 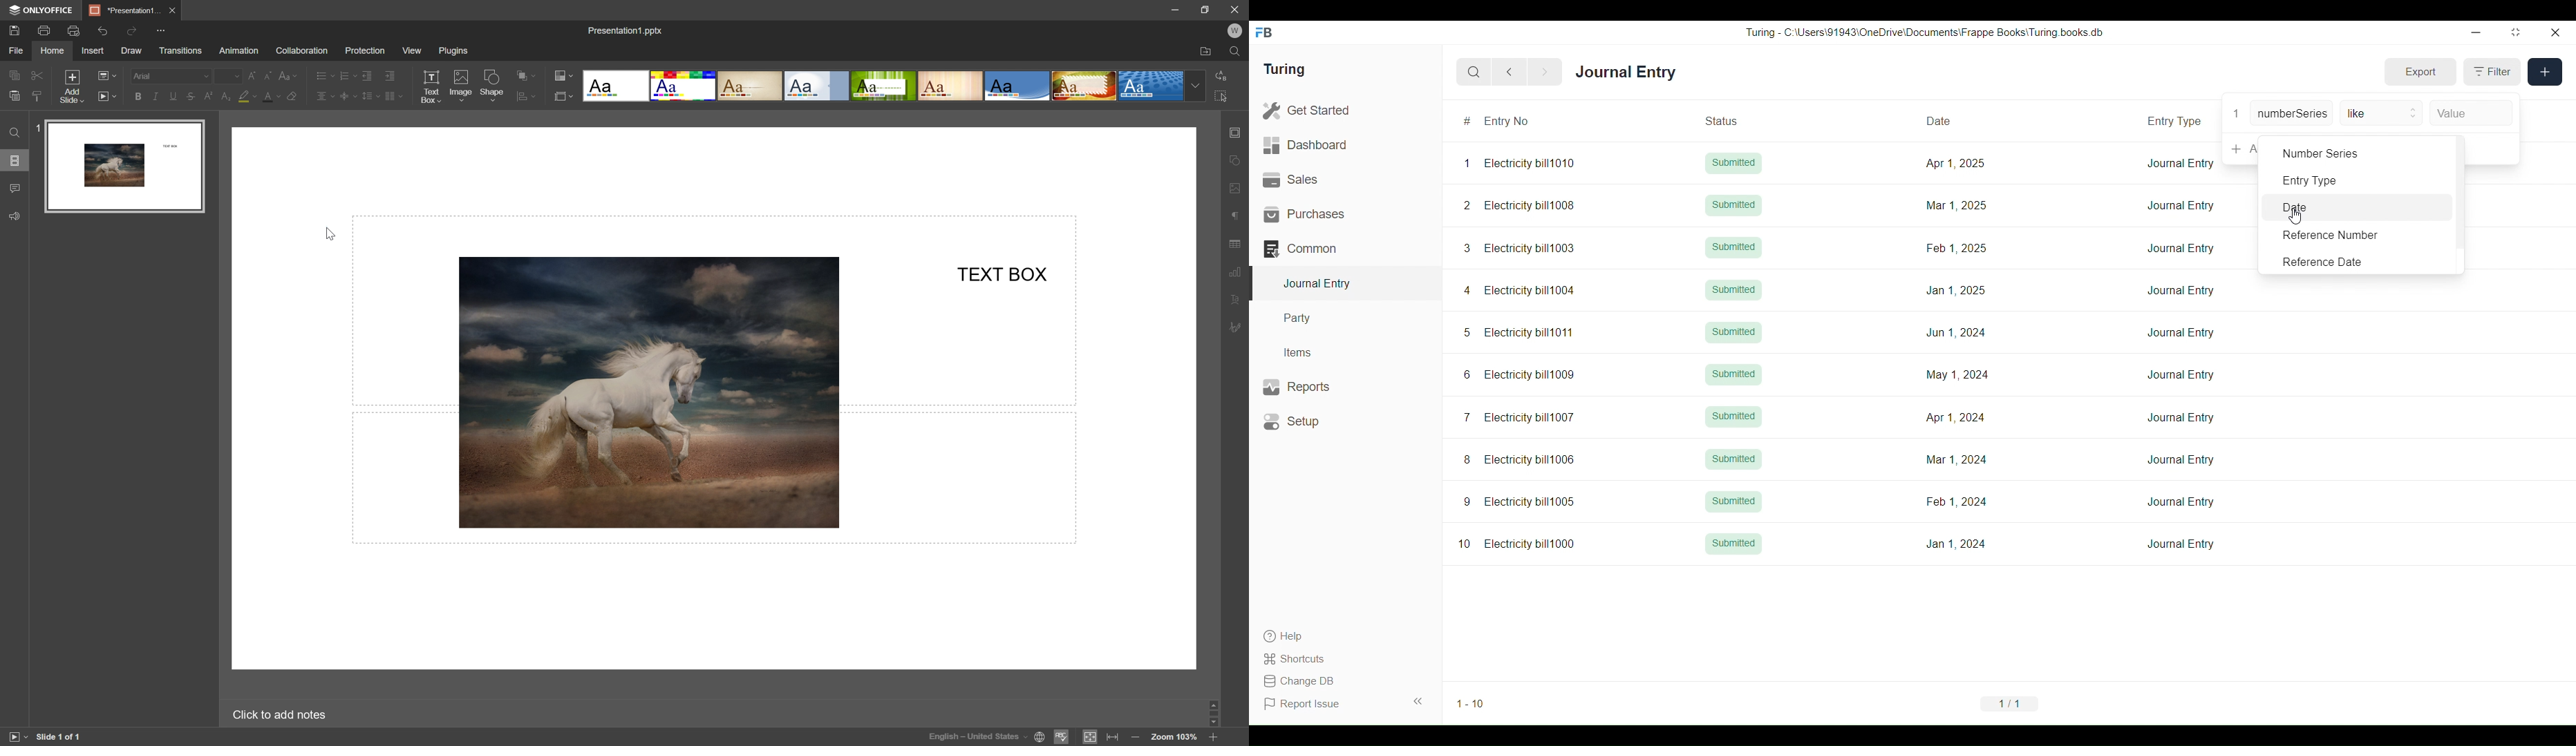 I want to click on Sales, so click(x=1345, y=180).